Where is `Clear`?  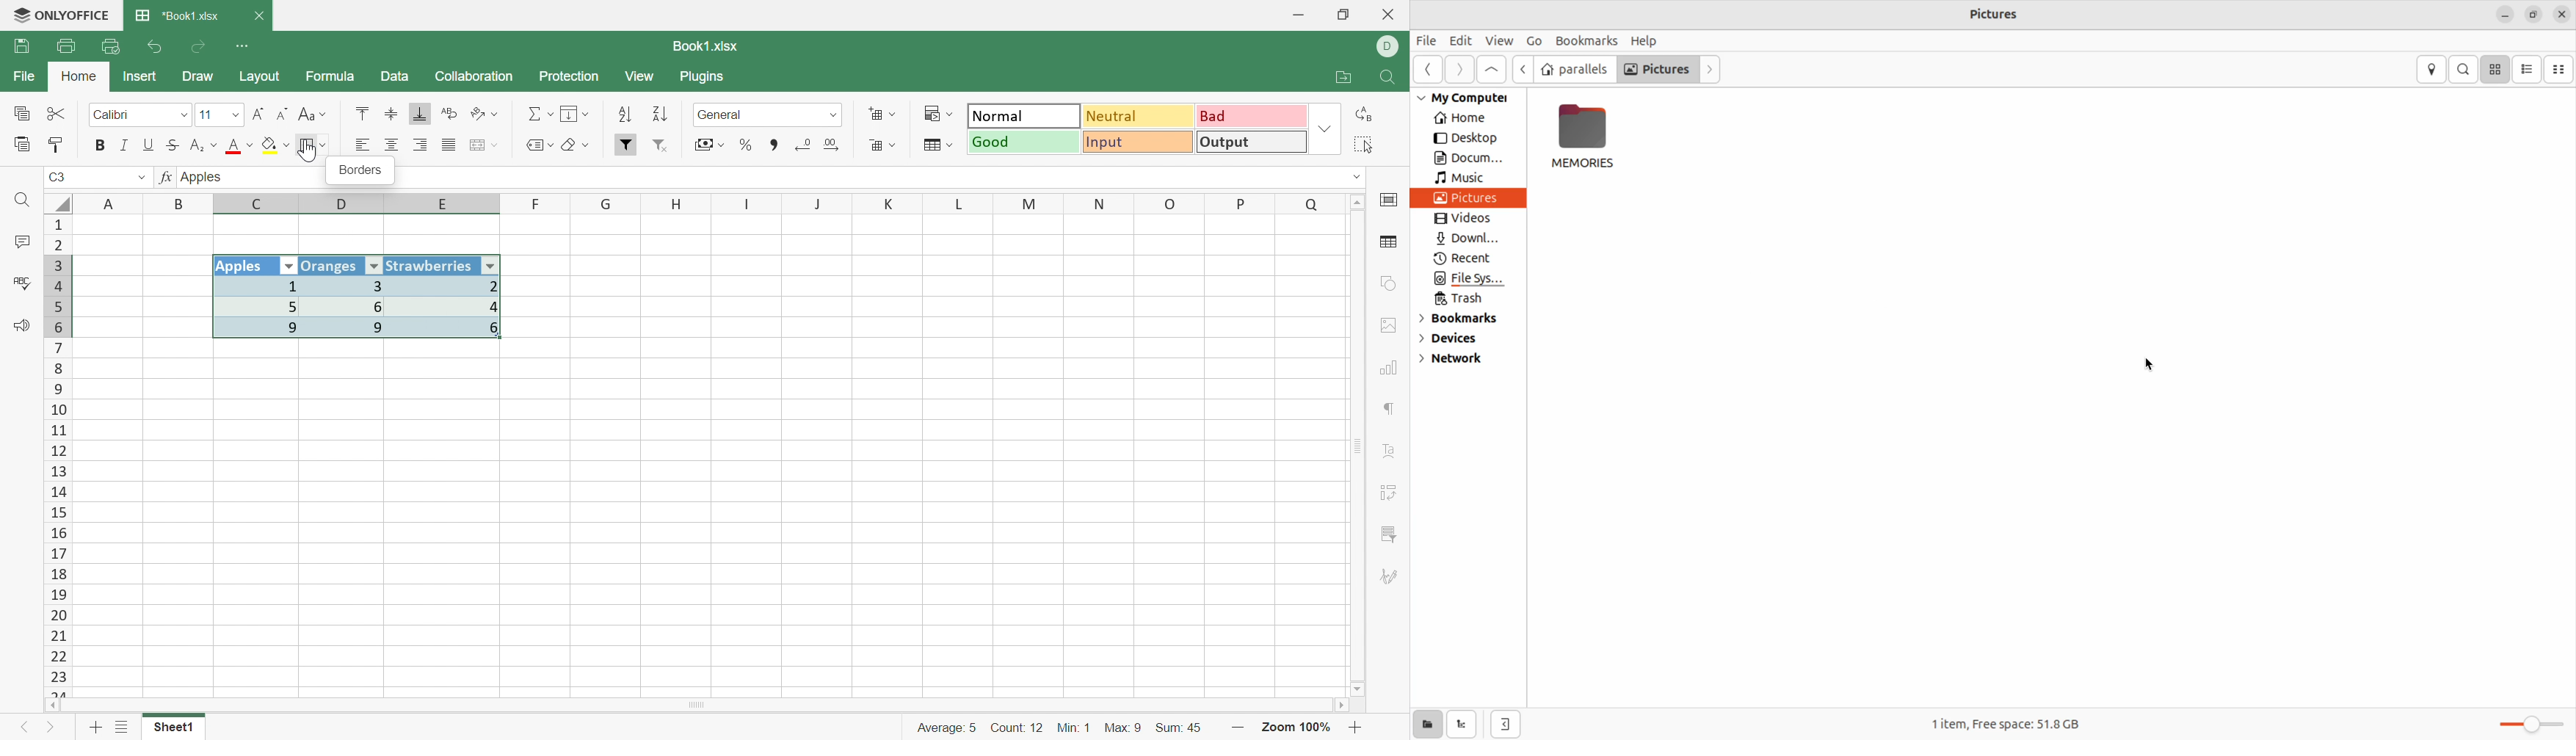 Clear is located at coordinates (578, 147).